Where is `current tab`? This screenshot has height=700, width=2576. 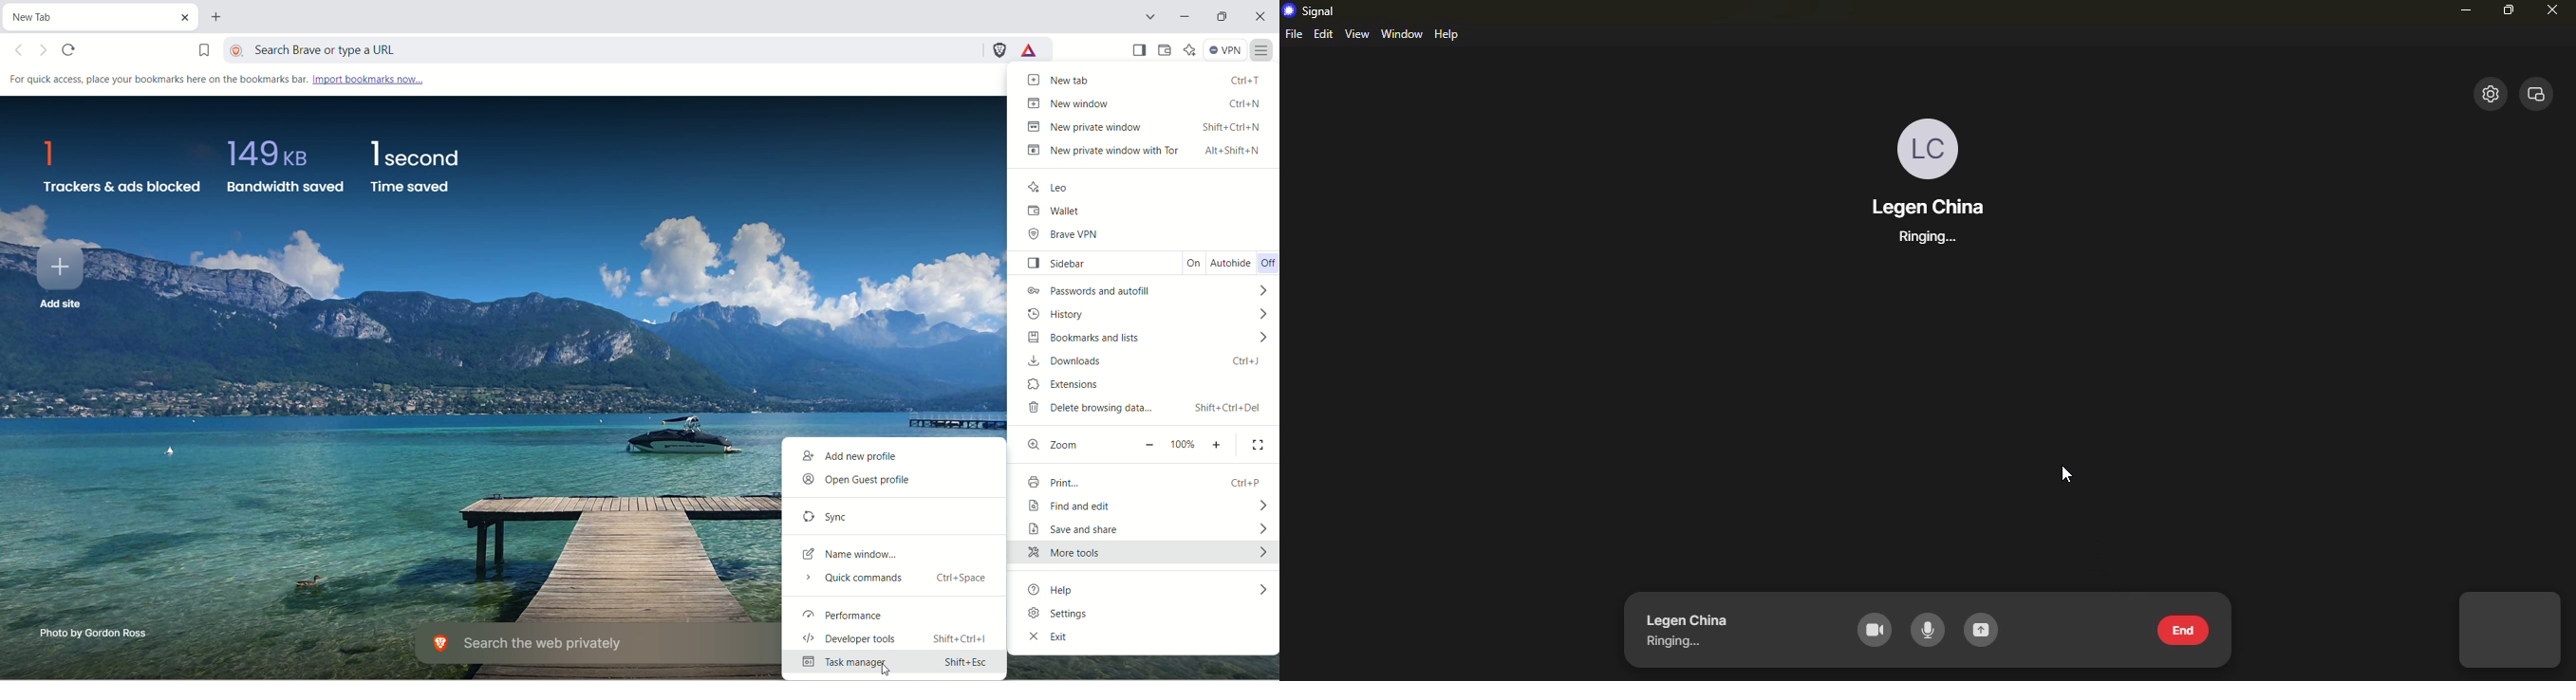 current tab is located at coordinates (83, 17).